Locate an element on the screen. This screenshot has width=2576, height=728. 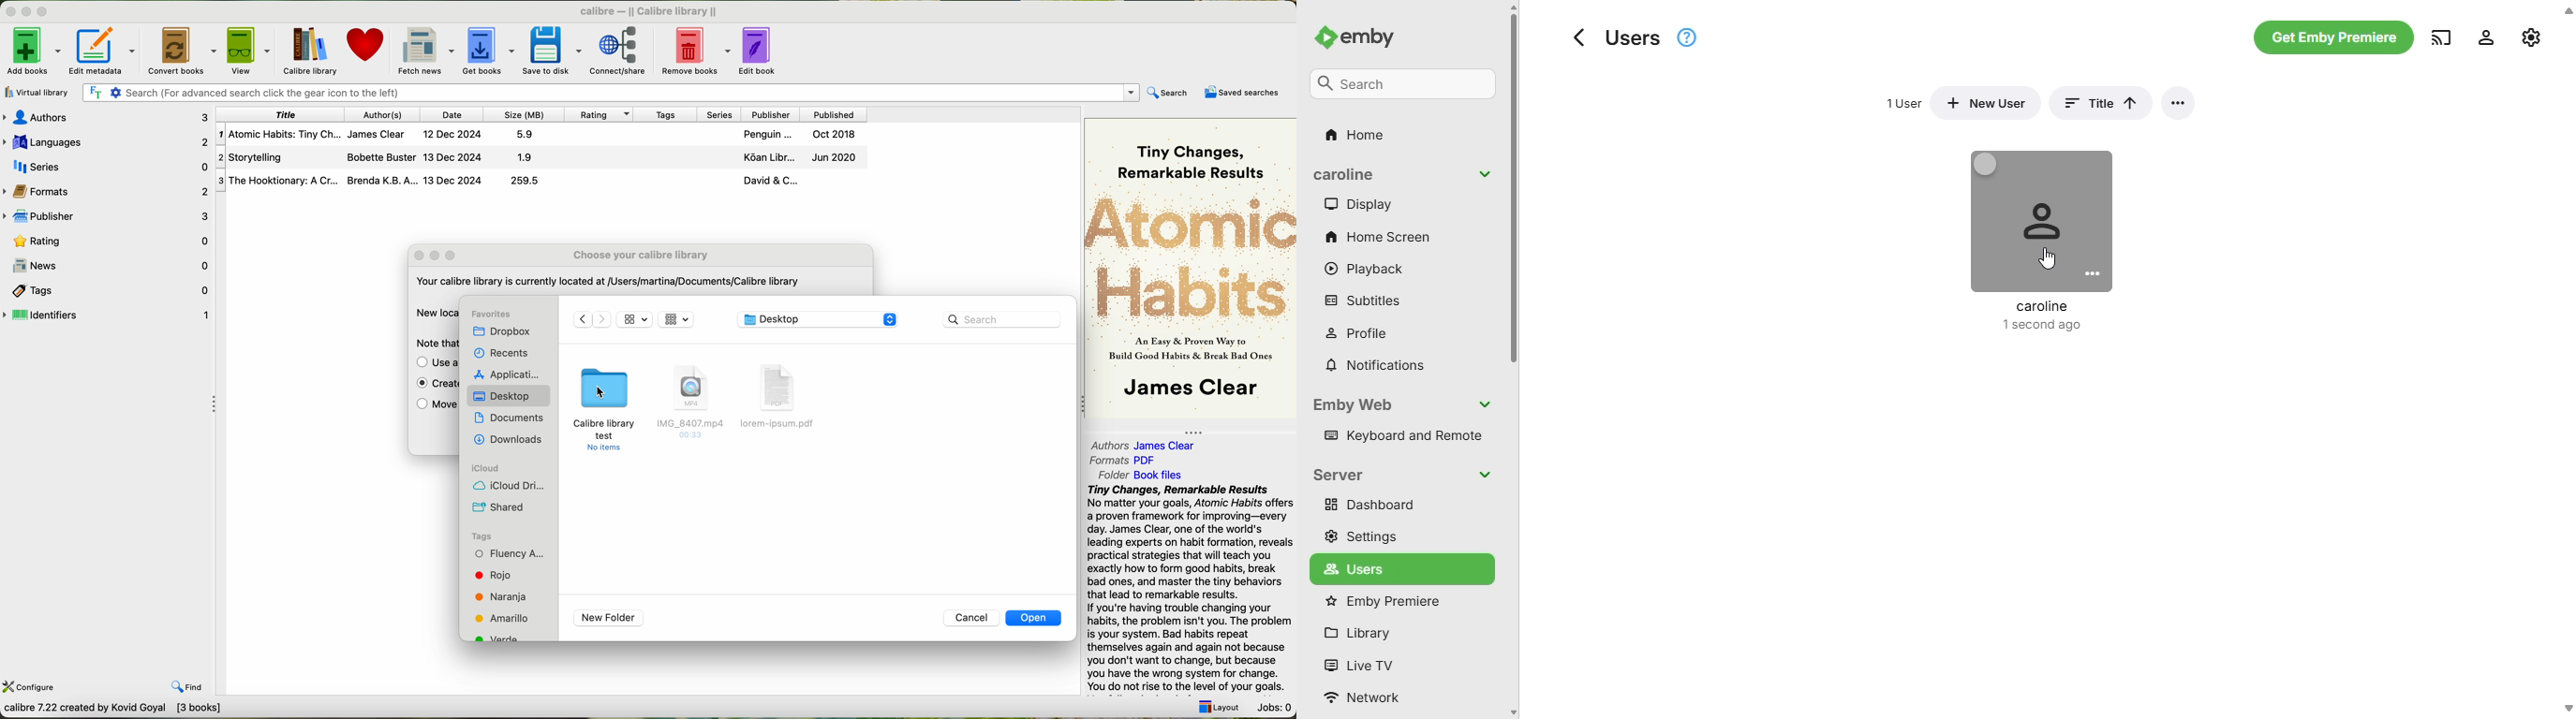
minimize is located at coordinates (438, 256).